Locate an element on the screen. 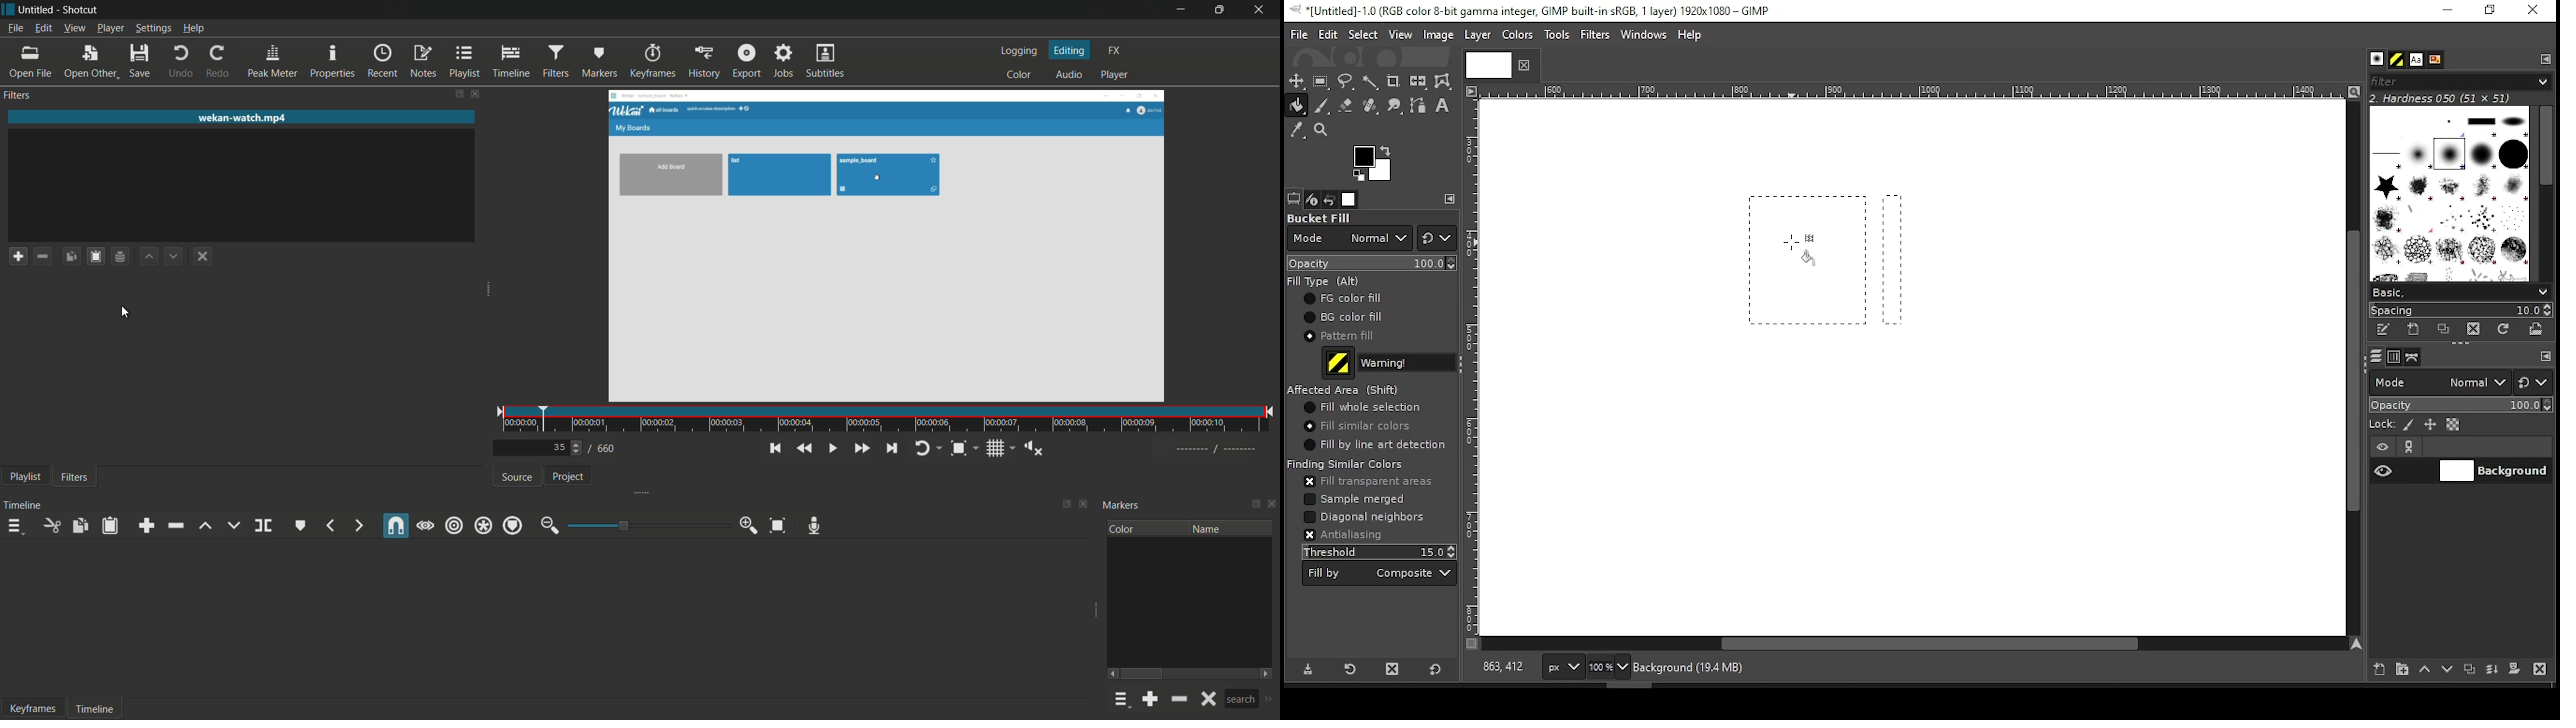 The image size is (2576, 728). remove a marker is located at coordinates (1179, 699).